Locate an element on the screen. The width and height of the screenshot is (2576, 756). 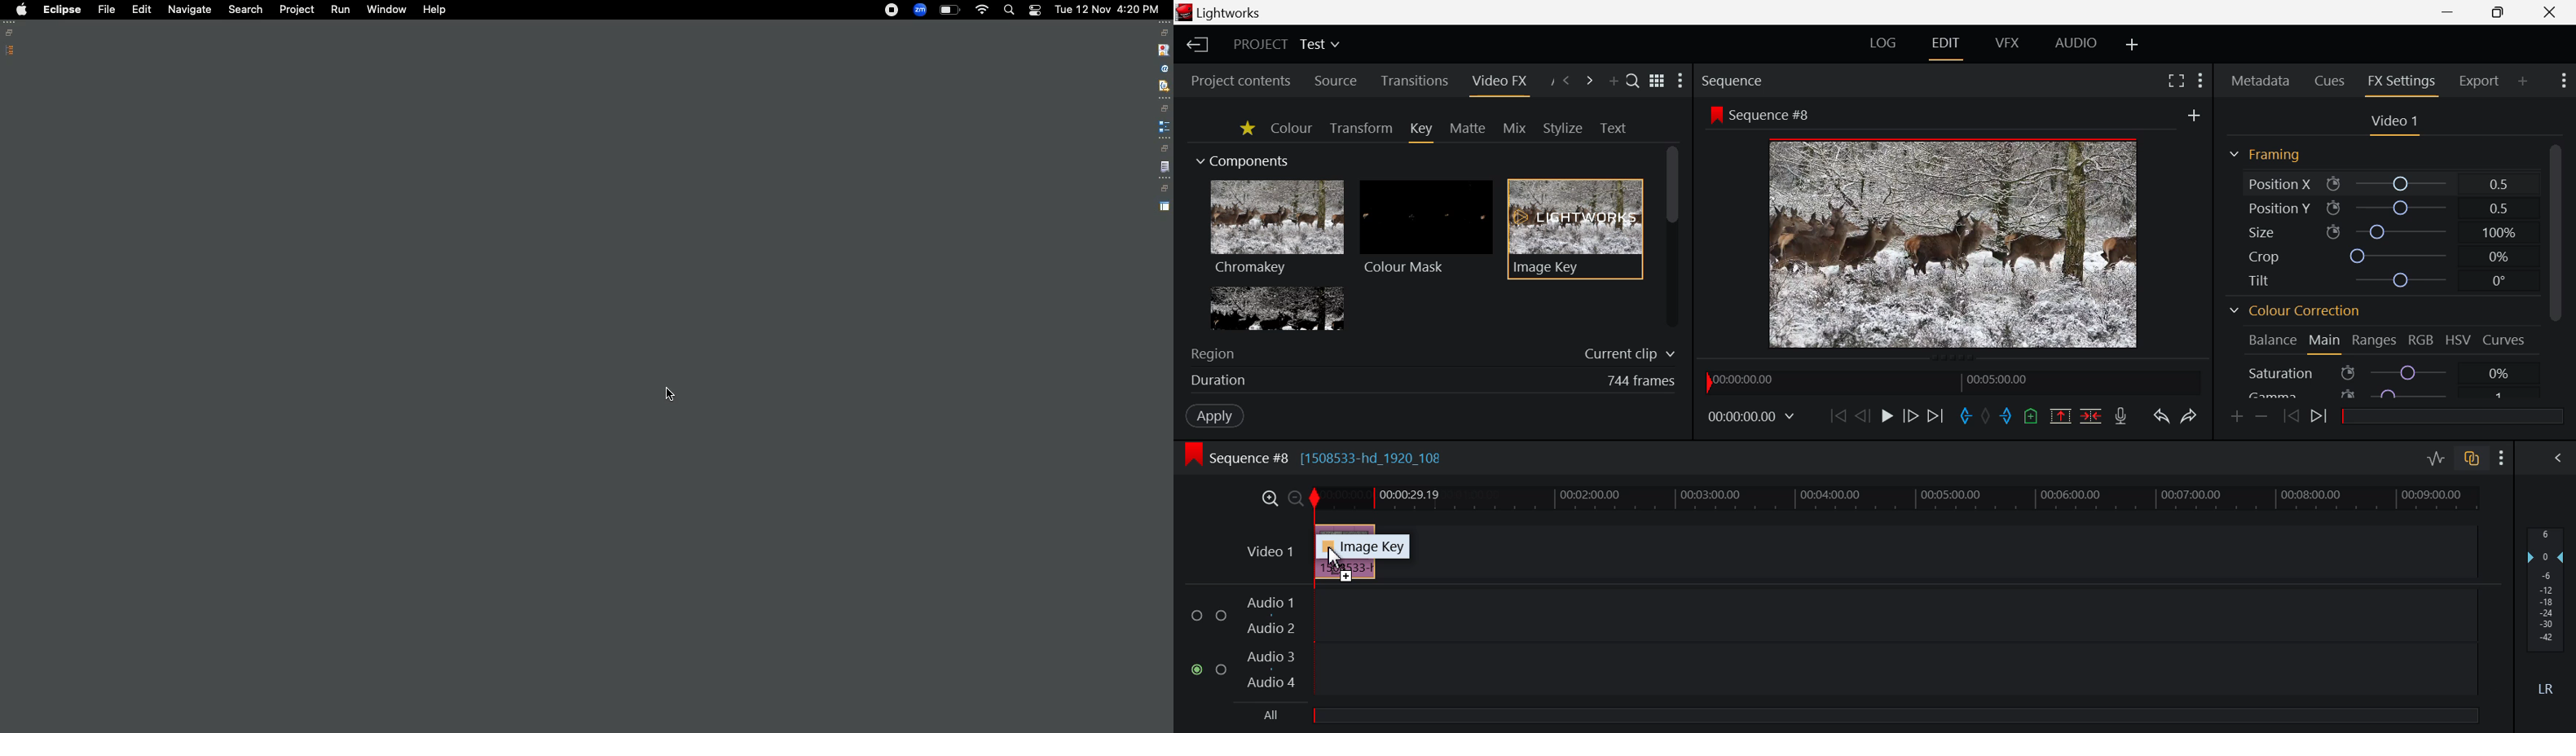
Image Key is located at coordinates (1575, 228).